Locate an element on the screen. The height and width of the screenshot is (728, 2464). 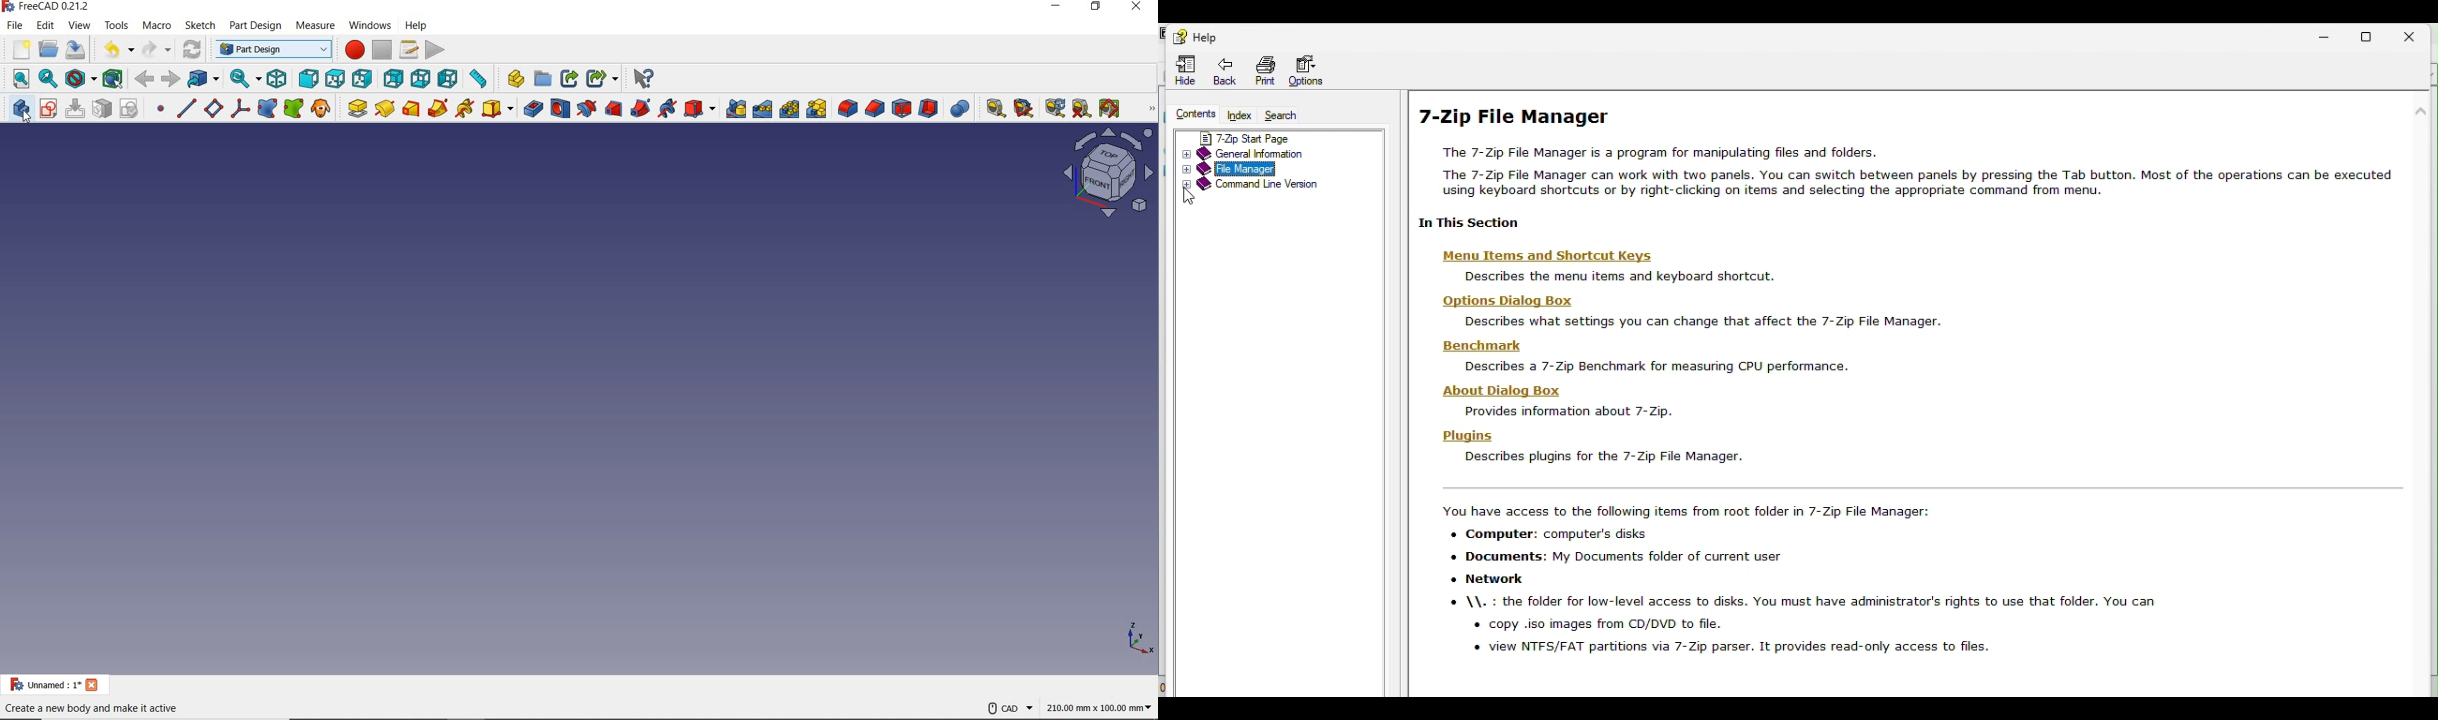
macros recording is located at coordinates (355, 51).